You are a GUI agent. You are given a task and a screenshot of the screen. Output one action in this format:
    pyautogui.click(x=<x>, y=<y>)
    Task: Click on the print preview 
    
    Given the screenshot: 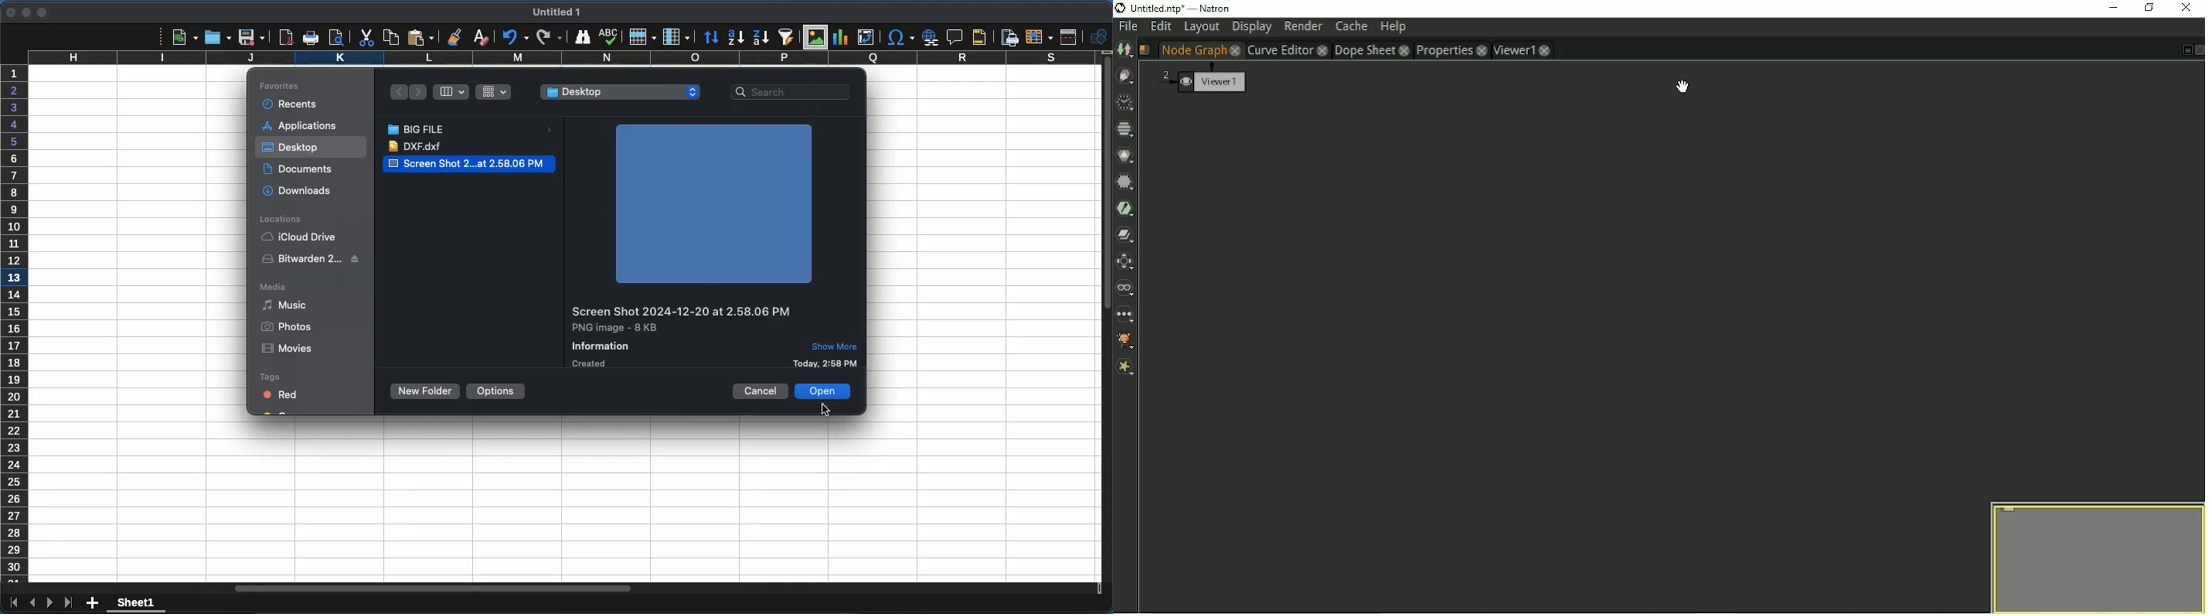 What is the action you would take?
    pyautogui.click(x=340, y=38)
    